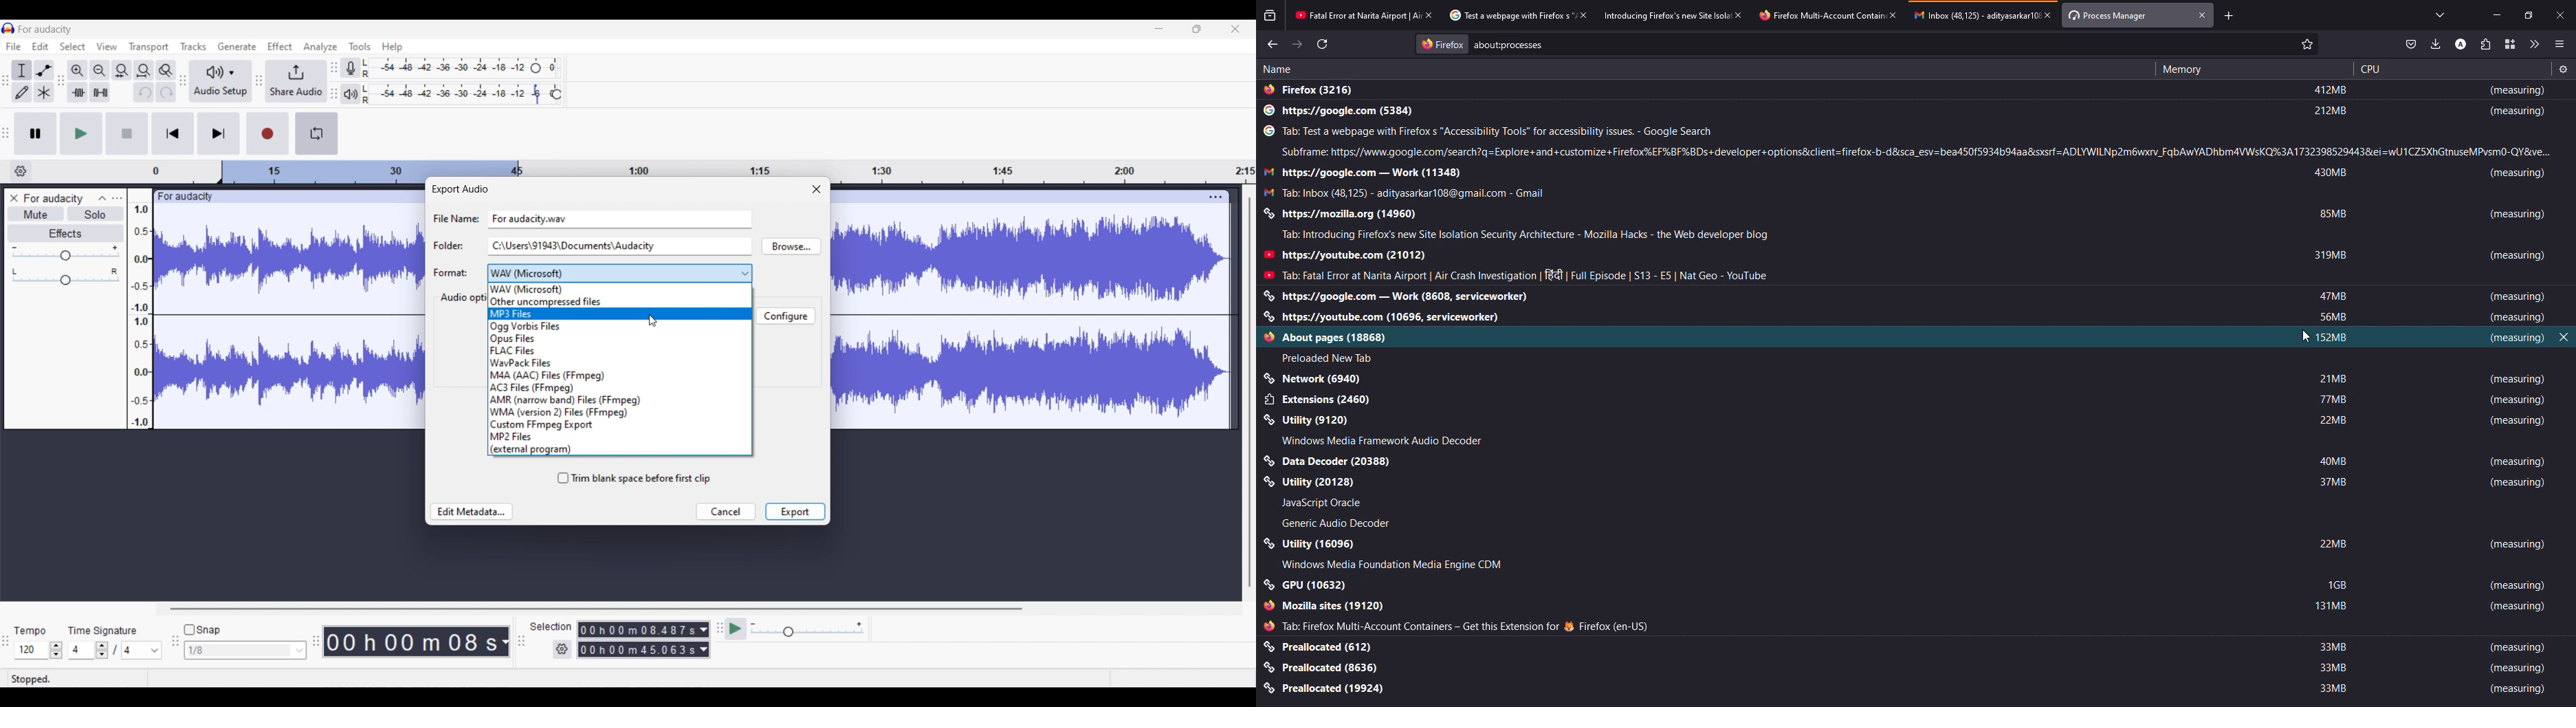 The image size is (2576, 728). What do you see at coordinates (73, 46) in the screenshot?
I see `Select menu` at bounding box center [73, 46].